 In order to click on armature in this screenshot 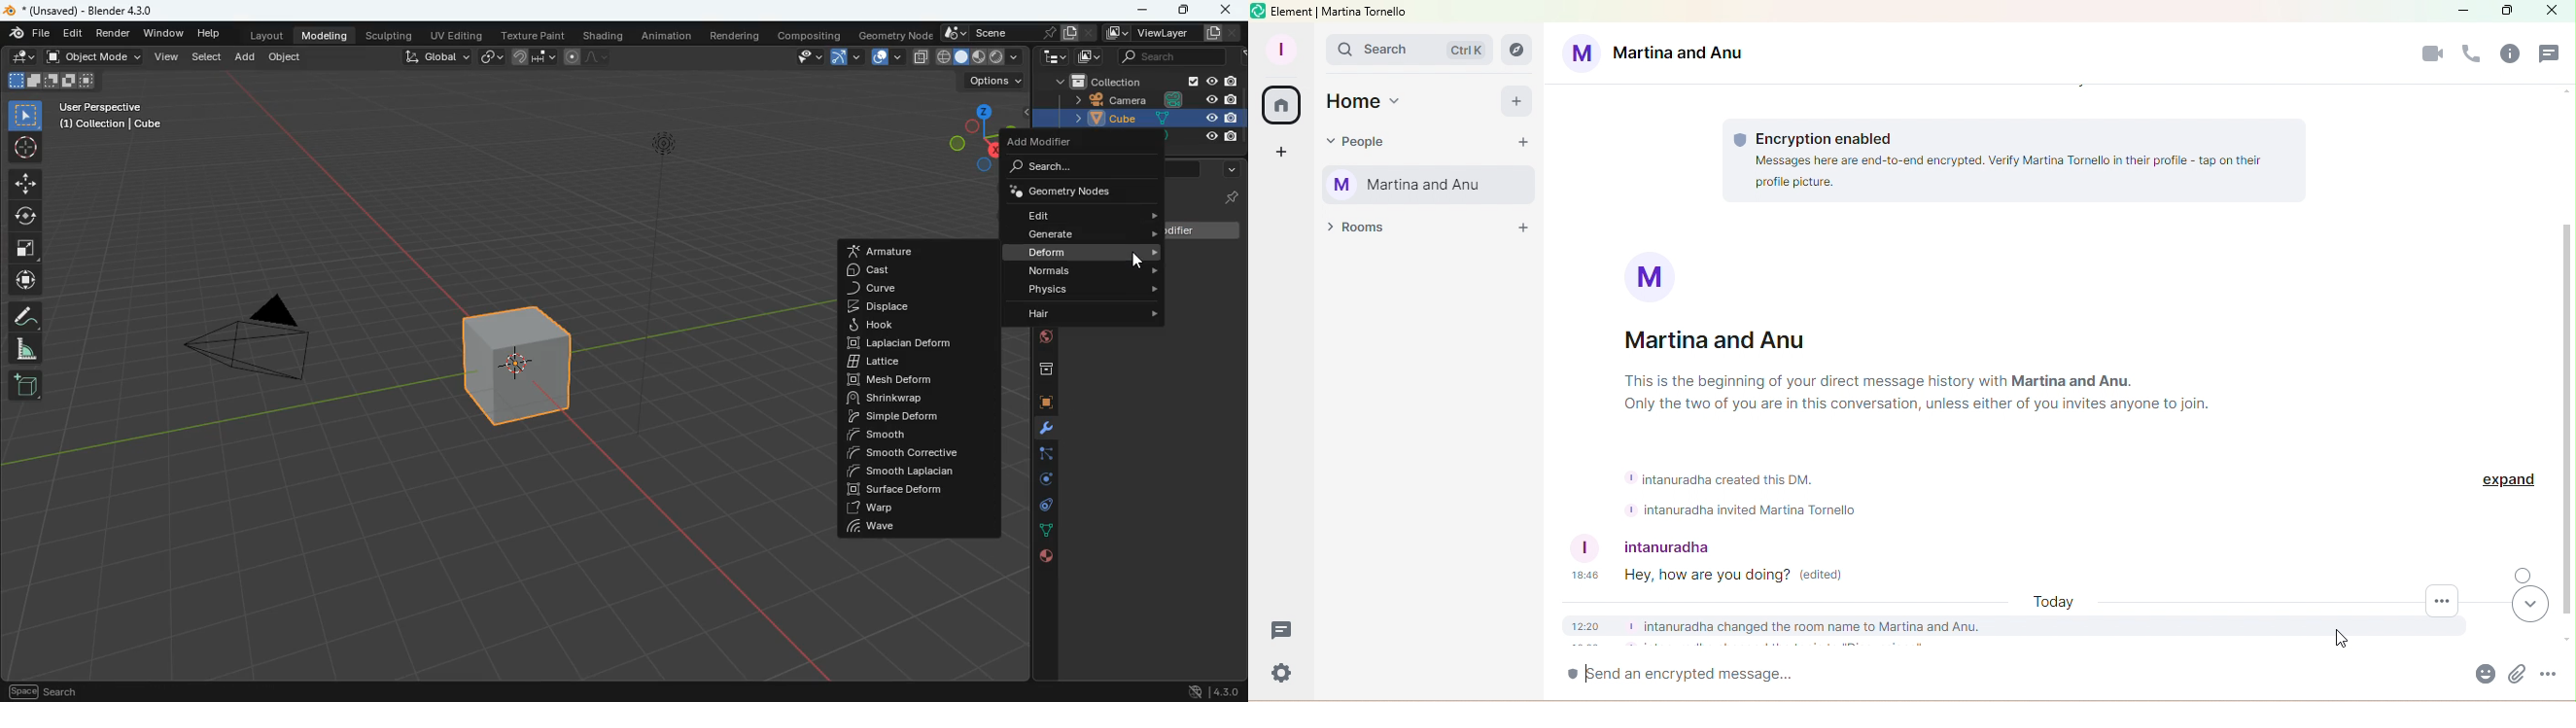, I will do `click(909, 250)`.